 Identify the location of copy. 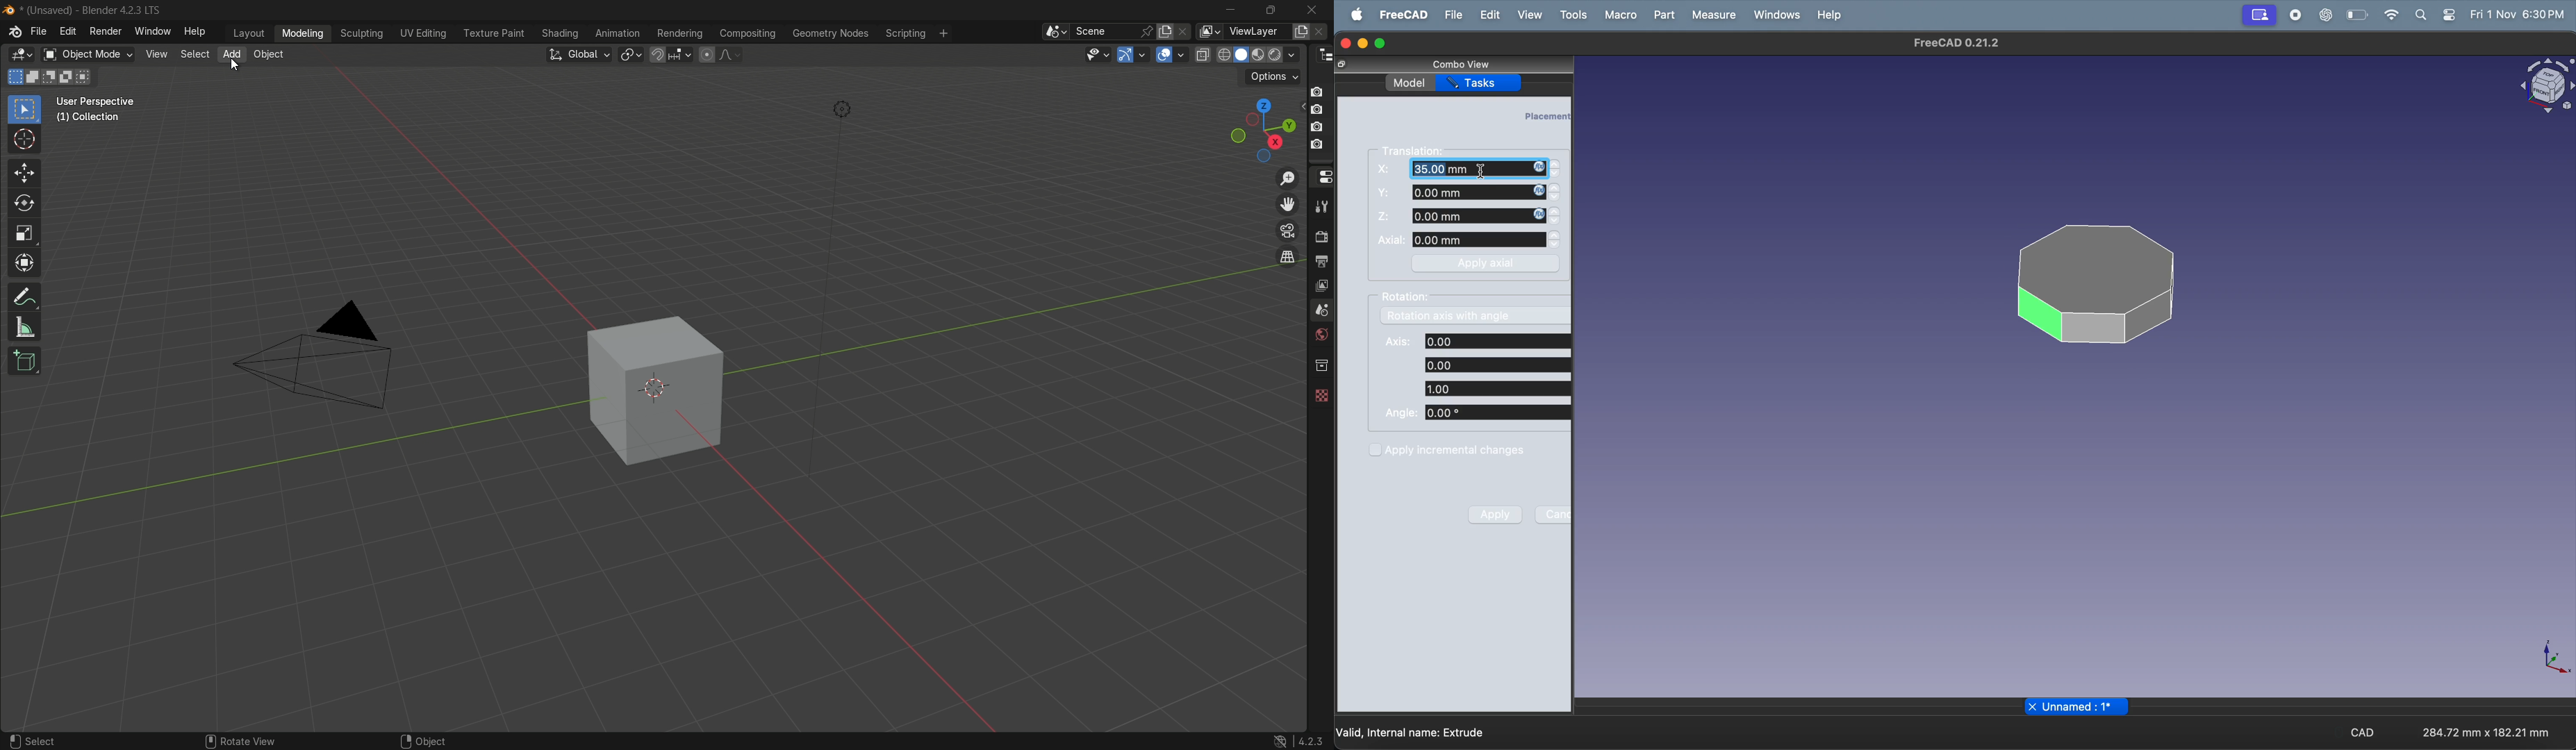
(1343, 64).